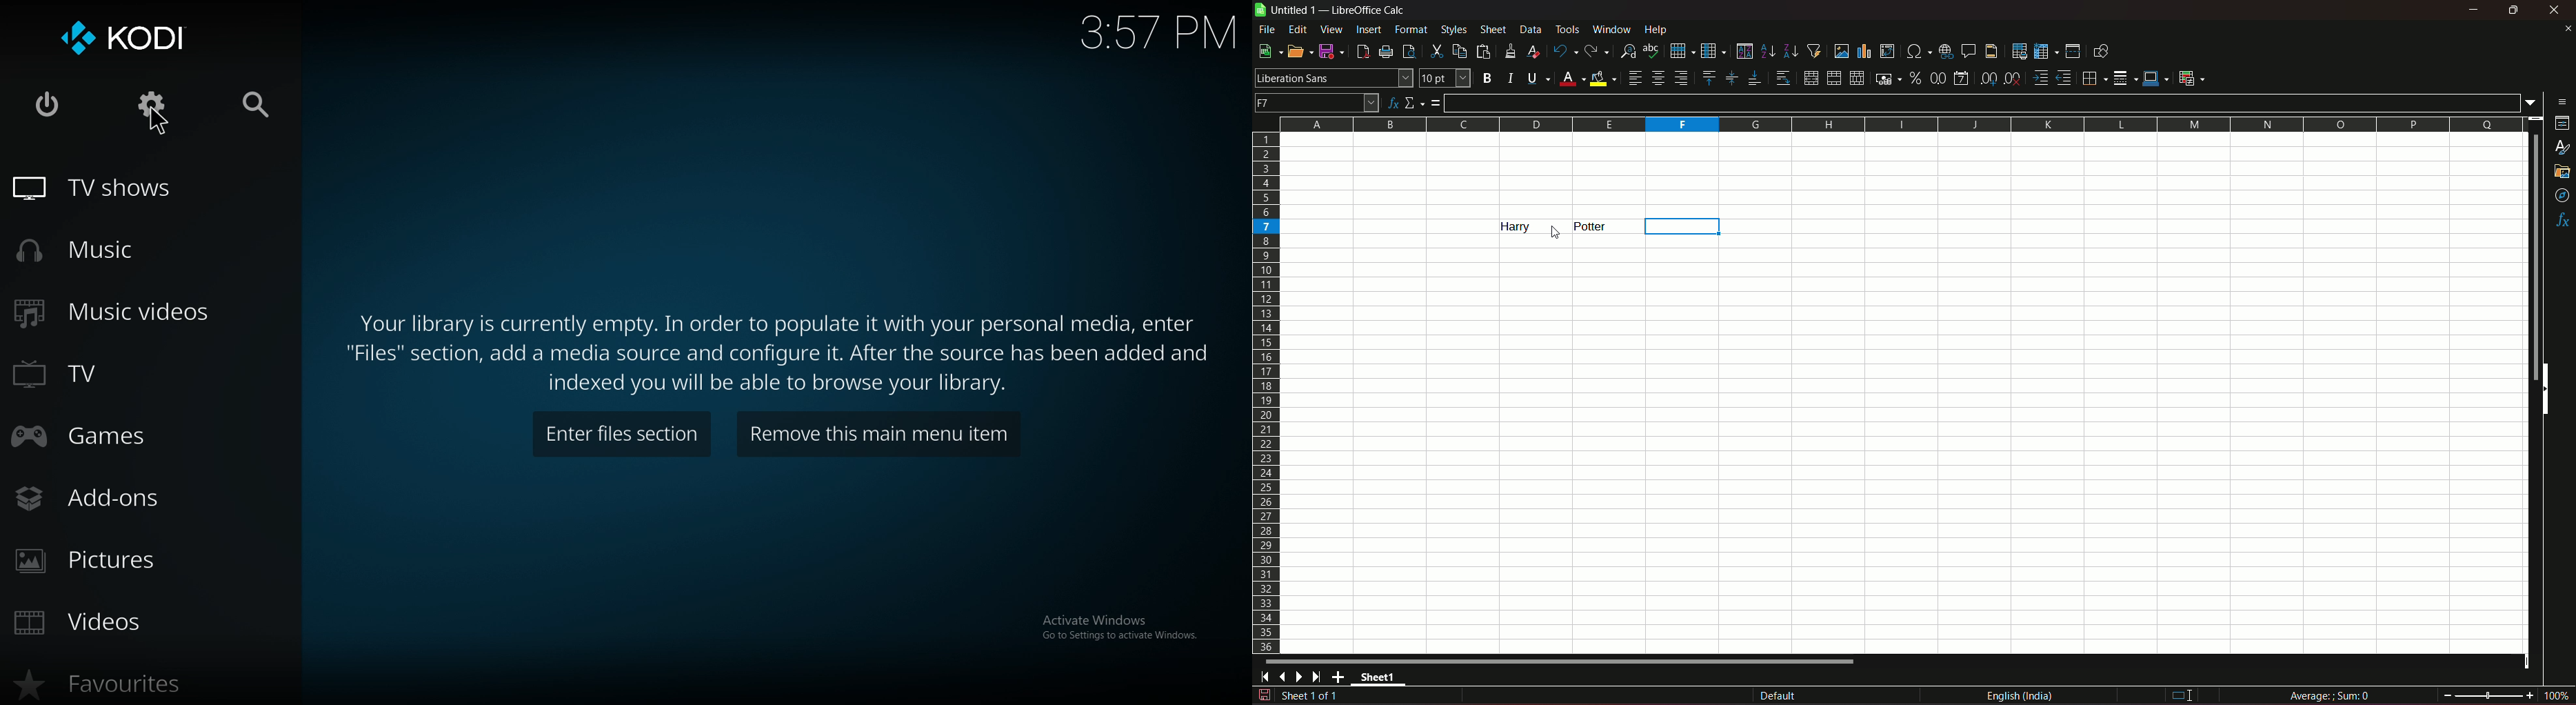 The image size is (2576, 728). Describe the element at coordinates (1555, 233) in the screenshot. I see `cursor` at that location.